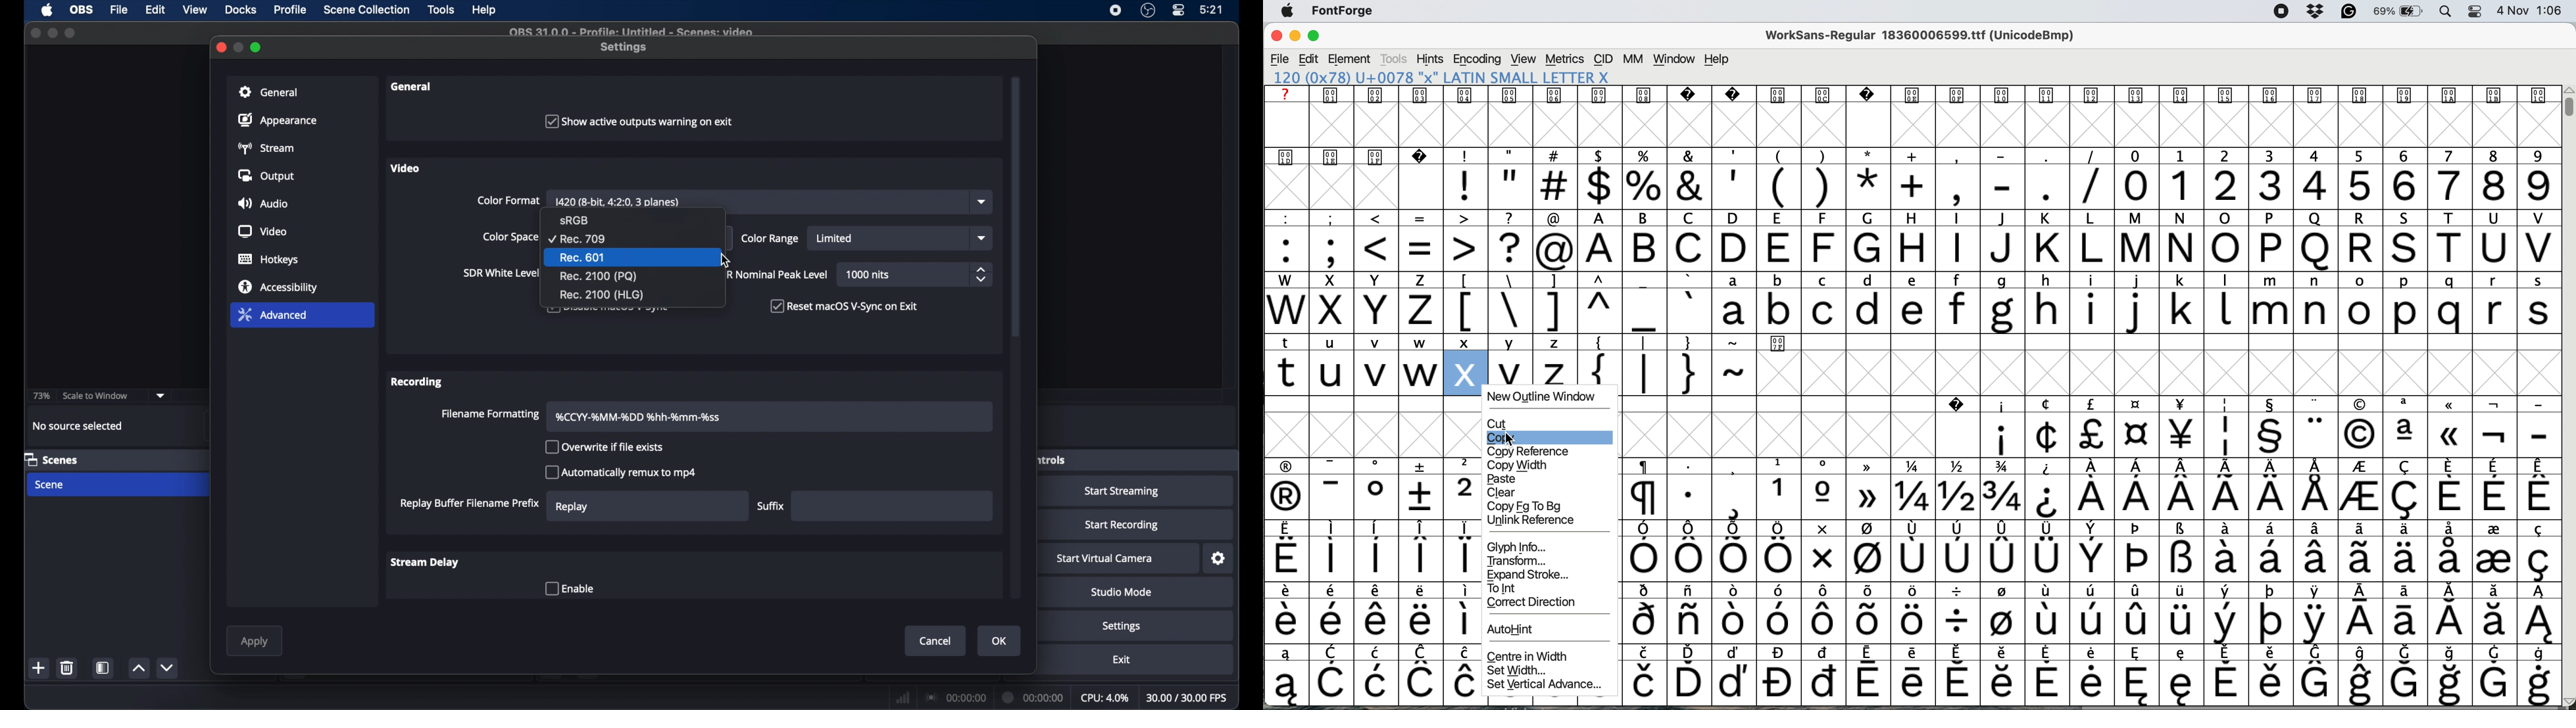 The width and height of the screenshot is (2576, 728). Describe the element at coordinates (903, 697) in the screenshot. I see `network` at that location.